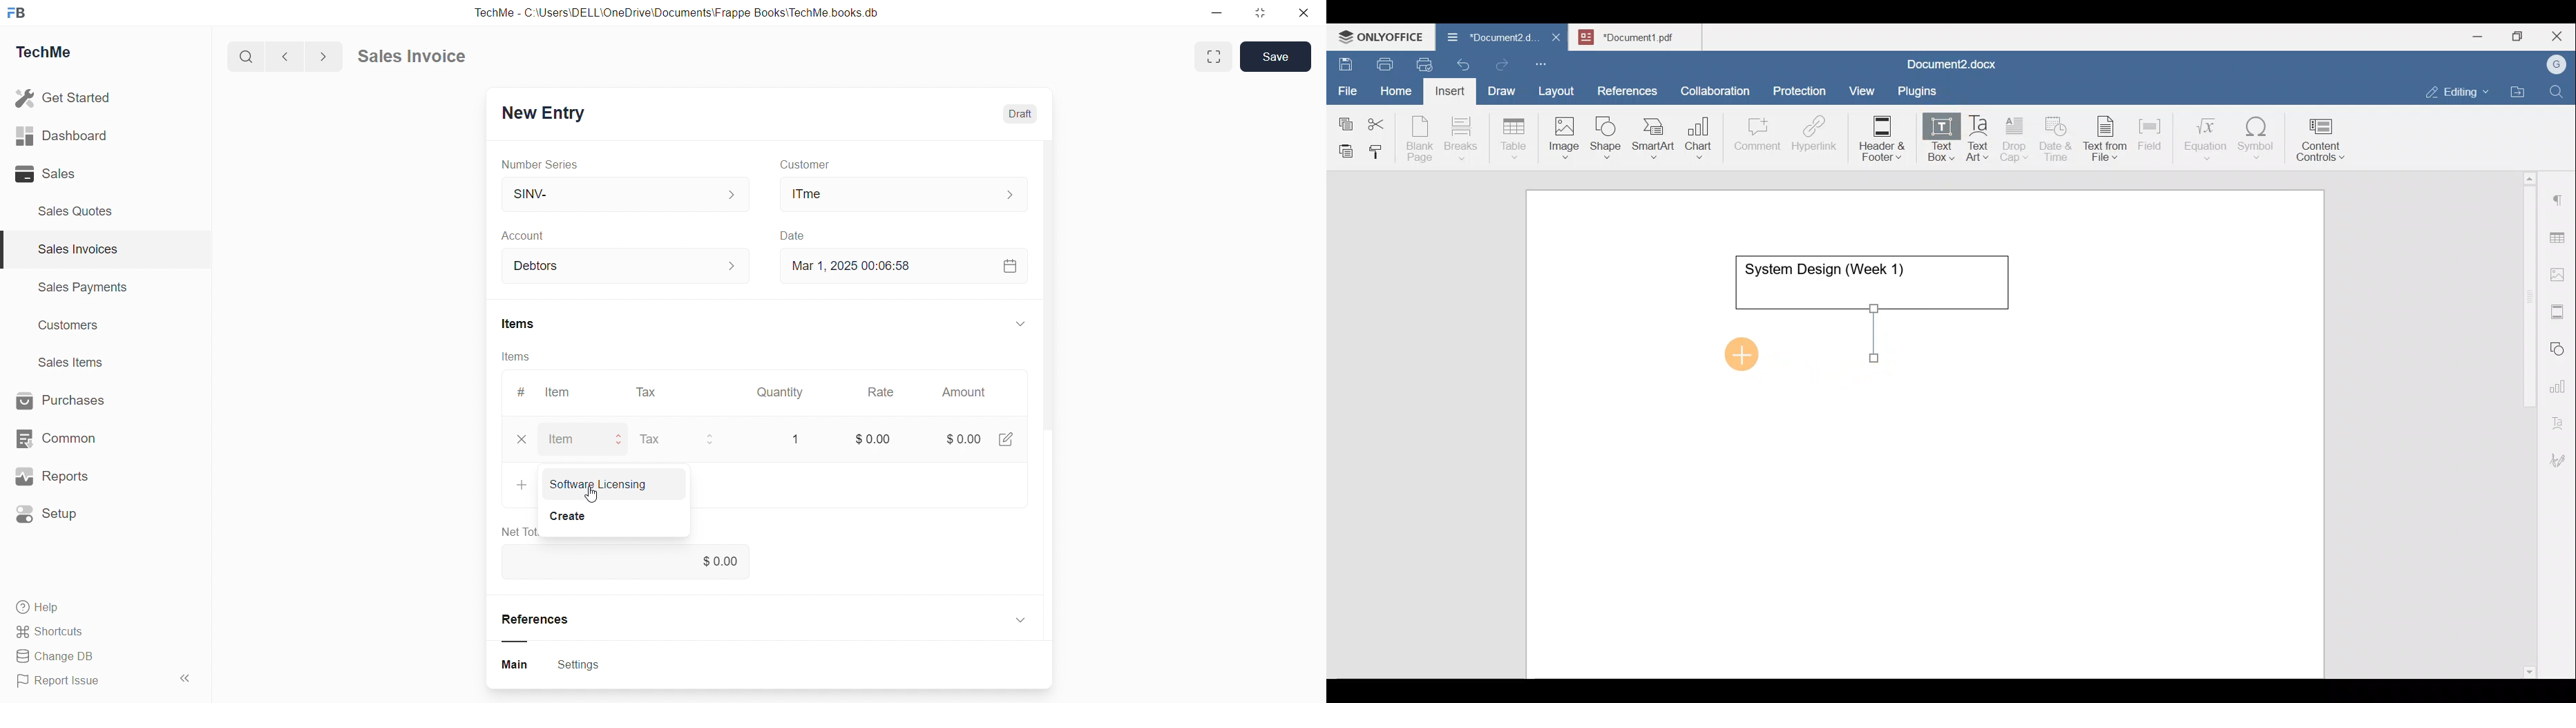 This screenshot has height=728, width=2576. Describe the element at coordinates (973, 435) in the screenshot. I see `$0.00 [4` at that location.